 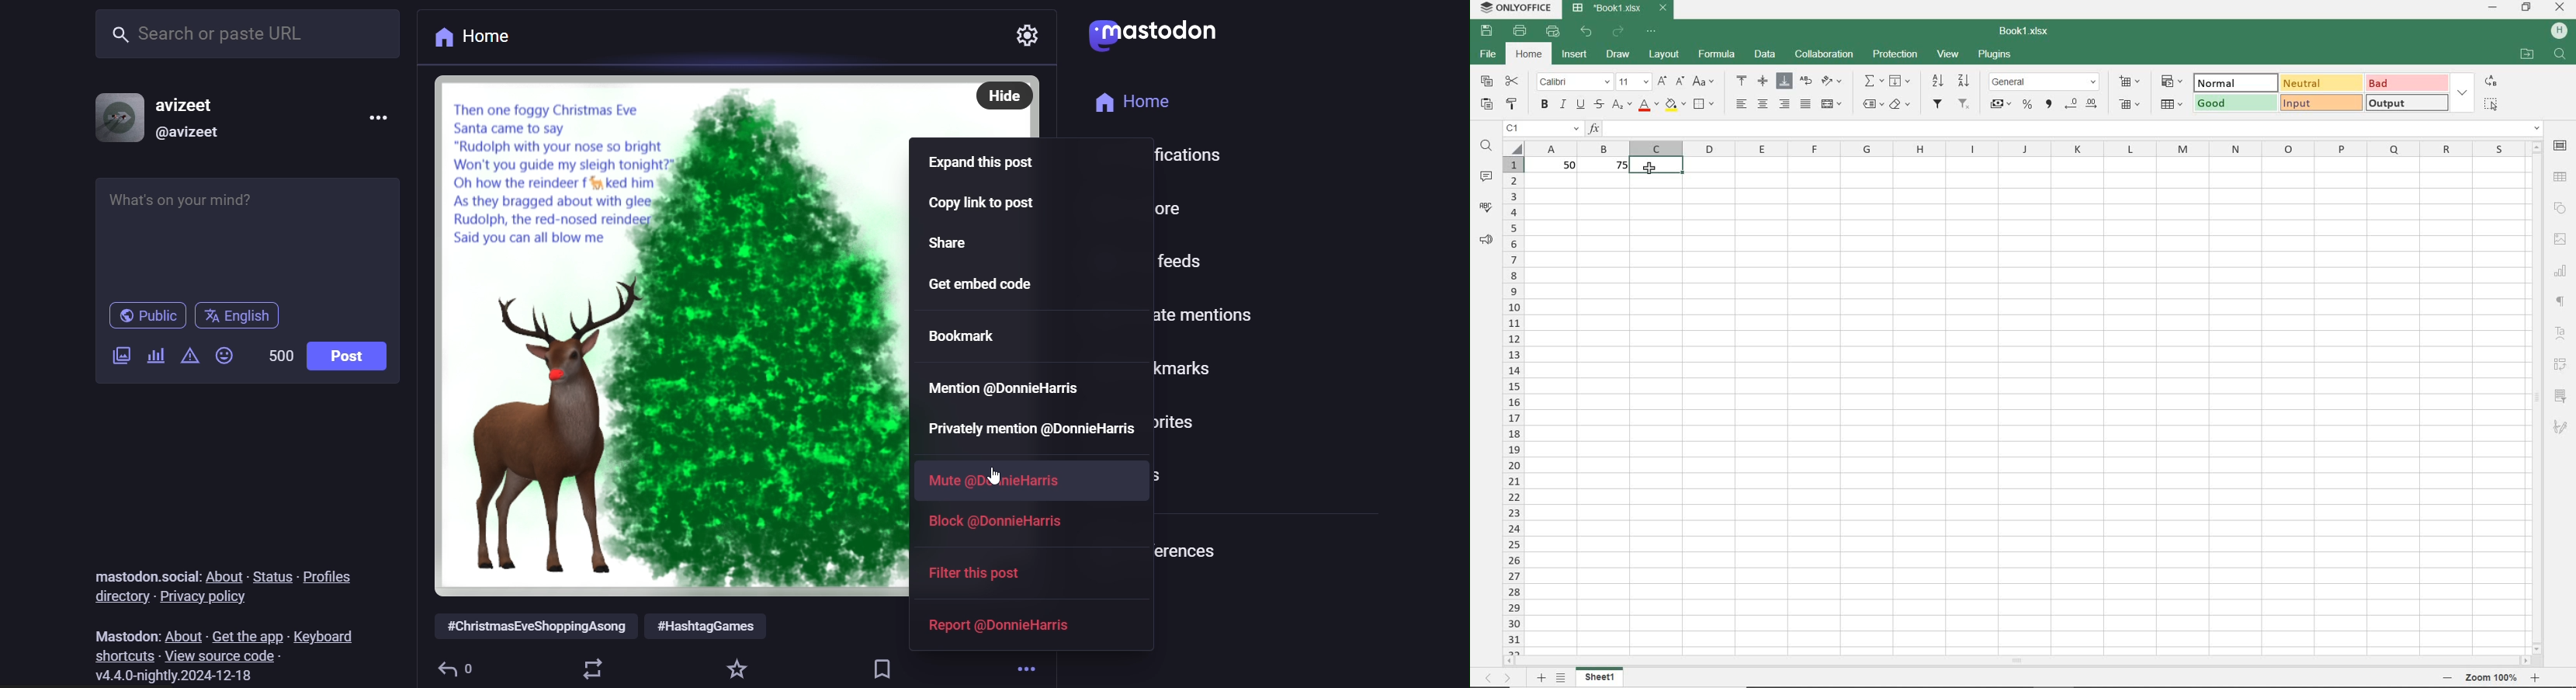 What do you see at coordinates (1486, 55) in the screenshot?
I see `file` at bounding box center [1486, 55].